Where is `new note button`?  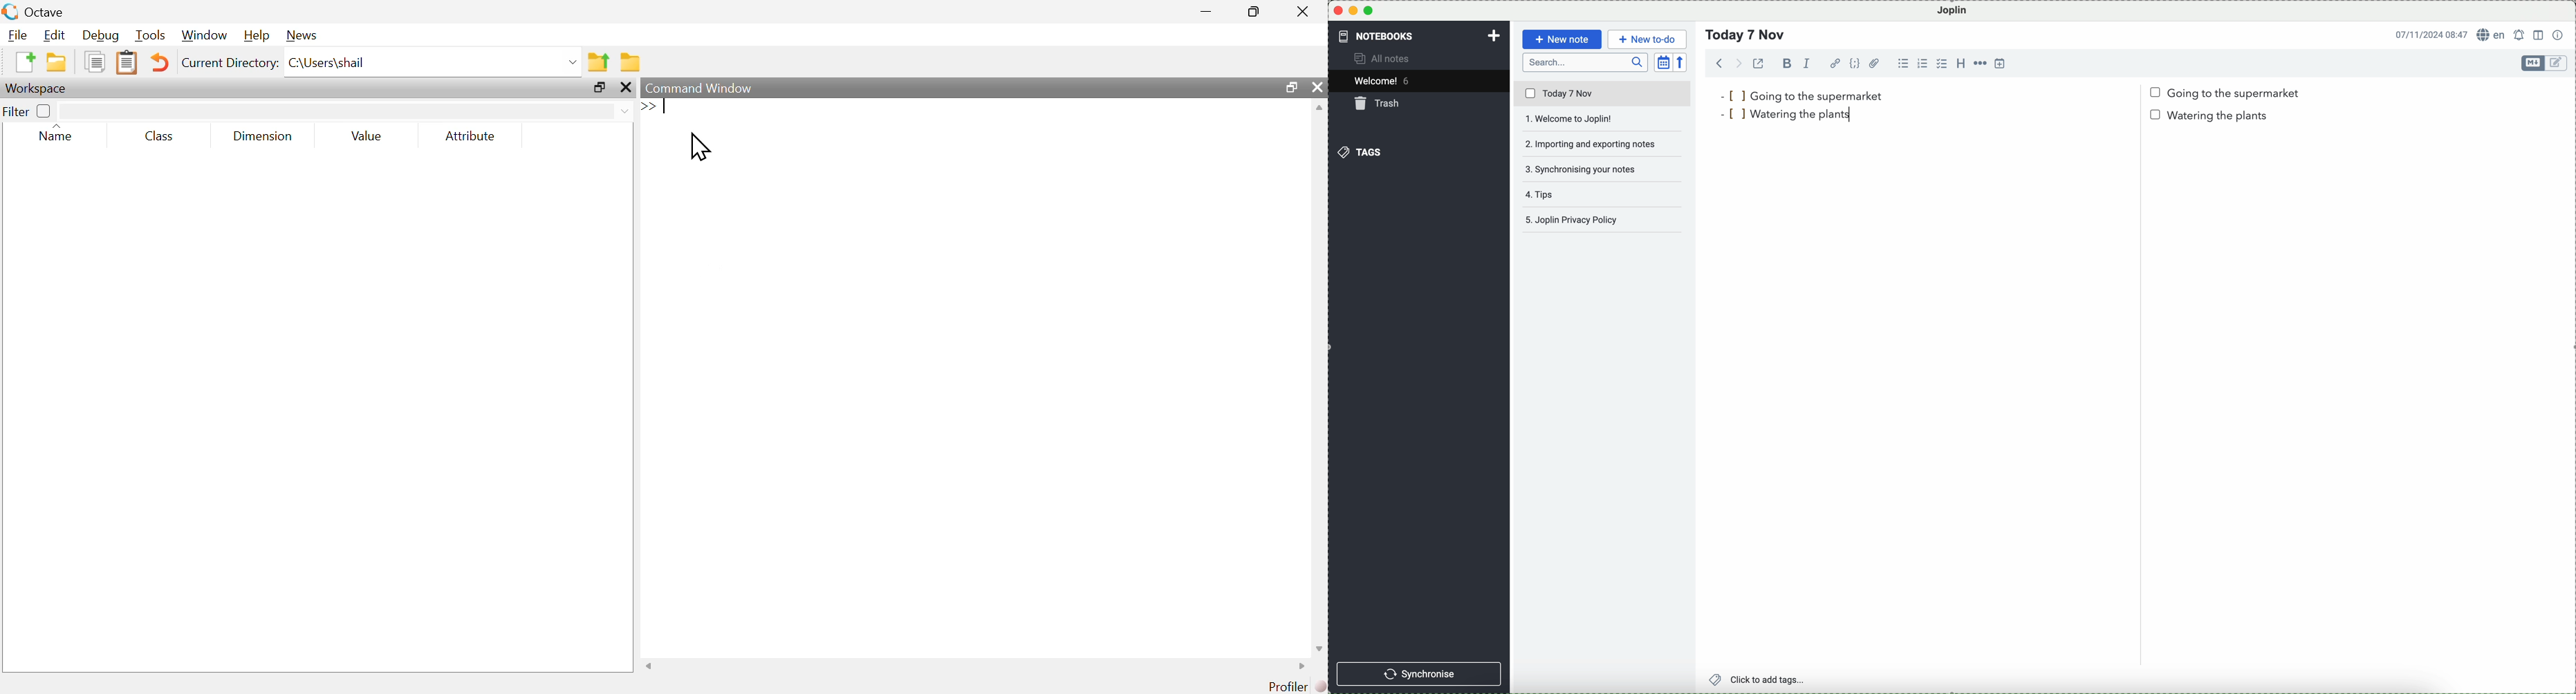
new note button is located at coordinates (1563, 39).